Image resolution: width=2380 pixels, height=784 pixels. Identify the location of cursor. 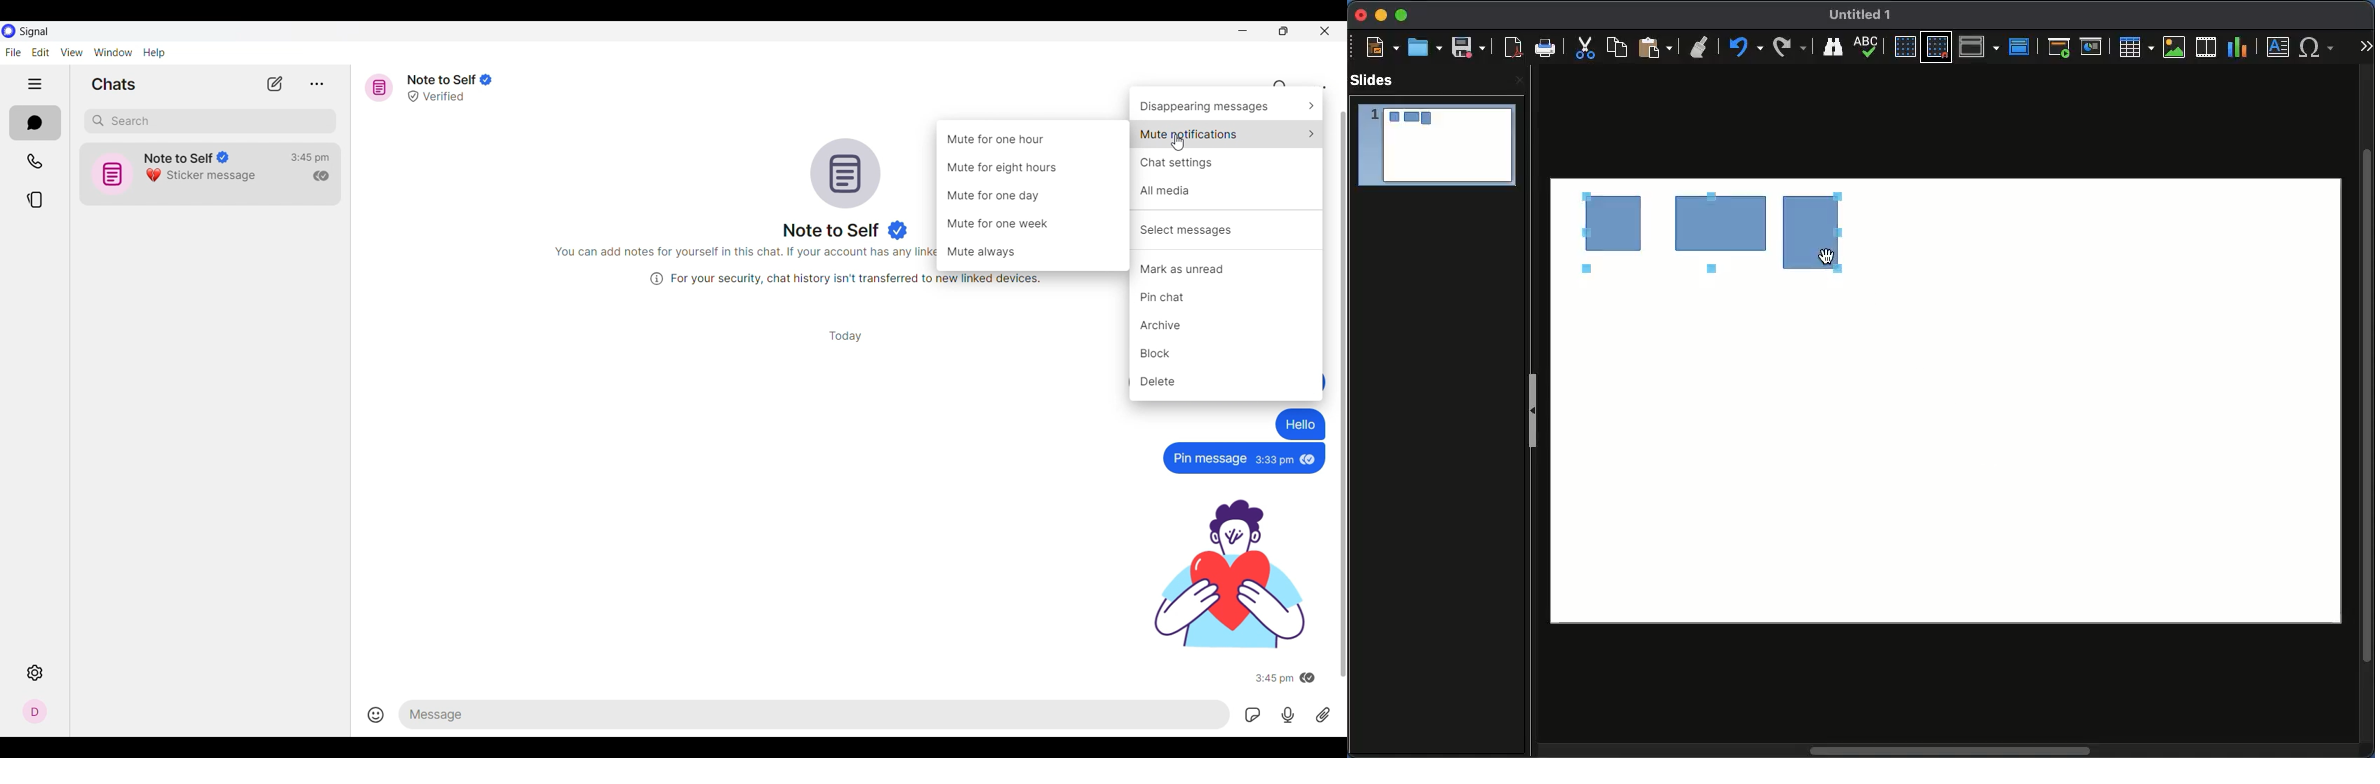
(1826, 257).